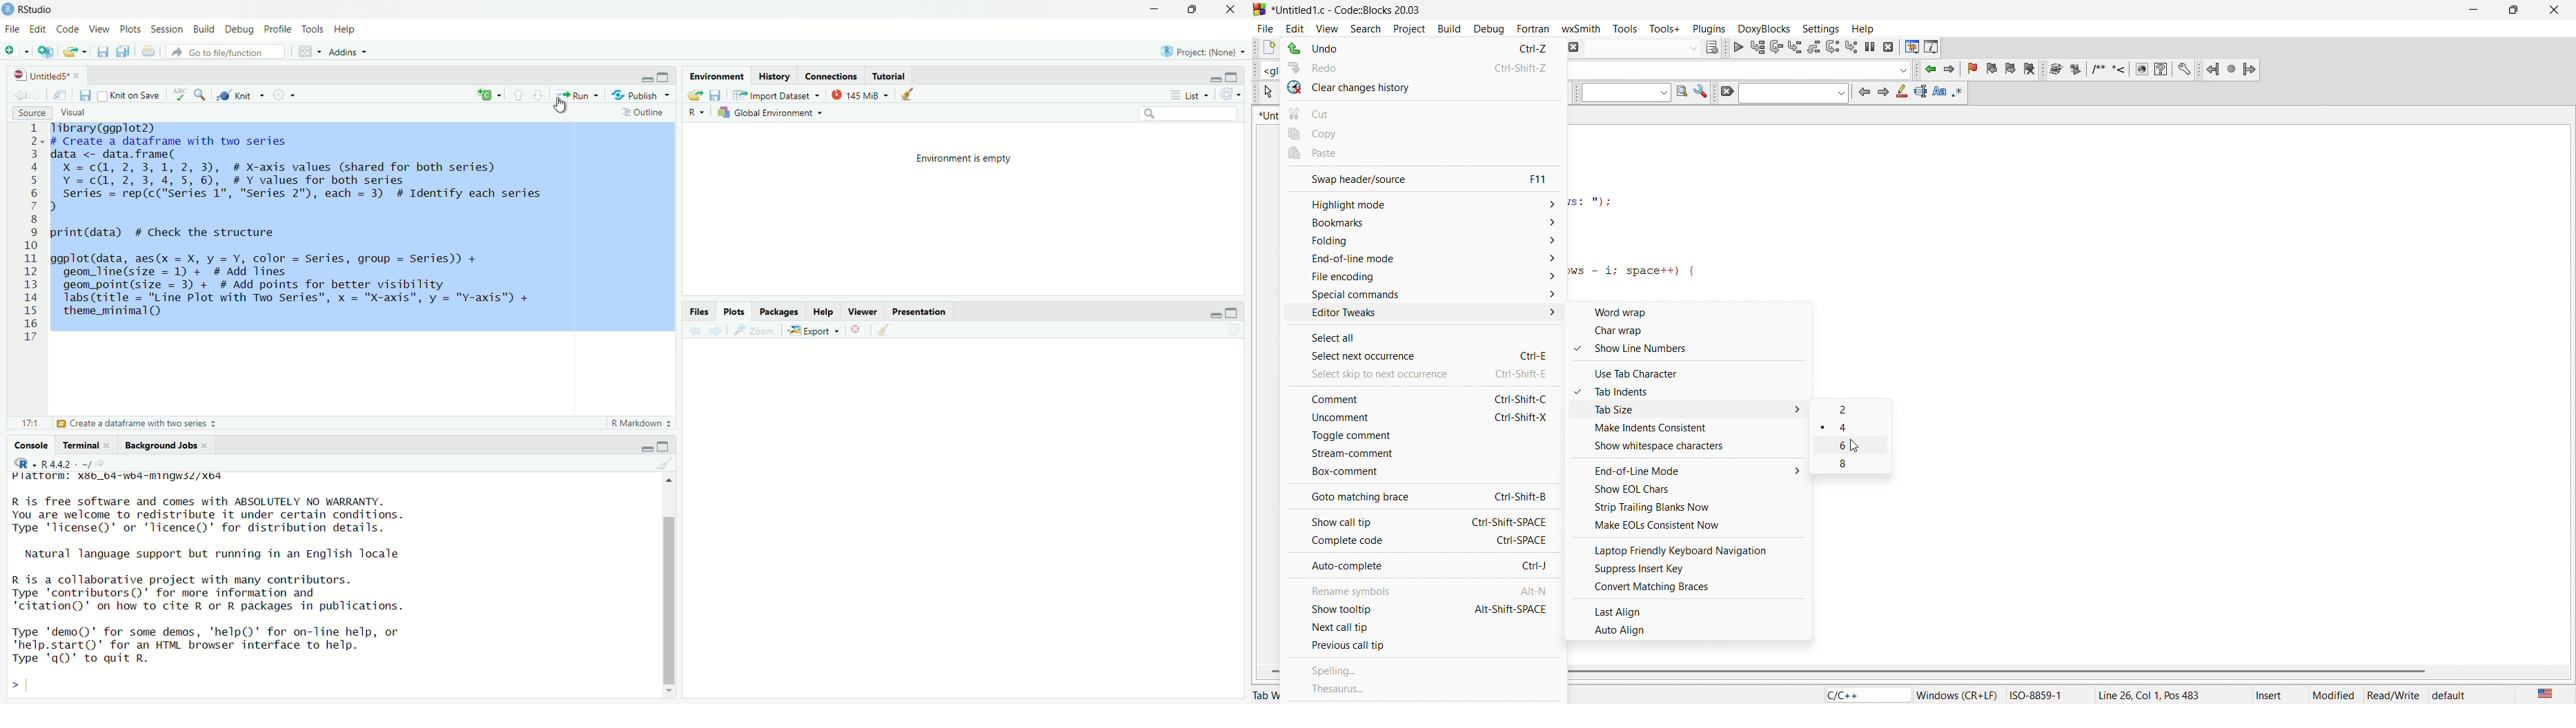  What do you see at coordinates (665, 77) in the screenshot?
I see `Maximize` at bounding box center [665, 77].